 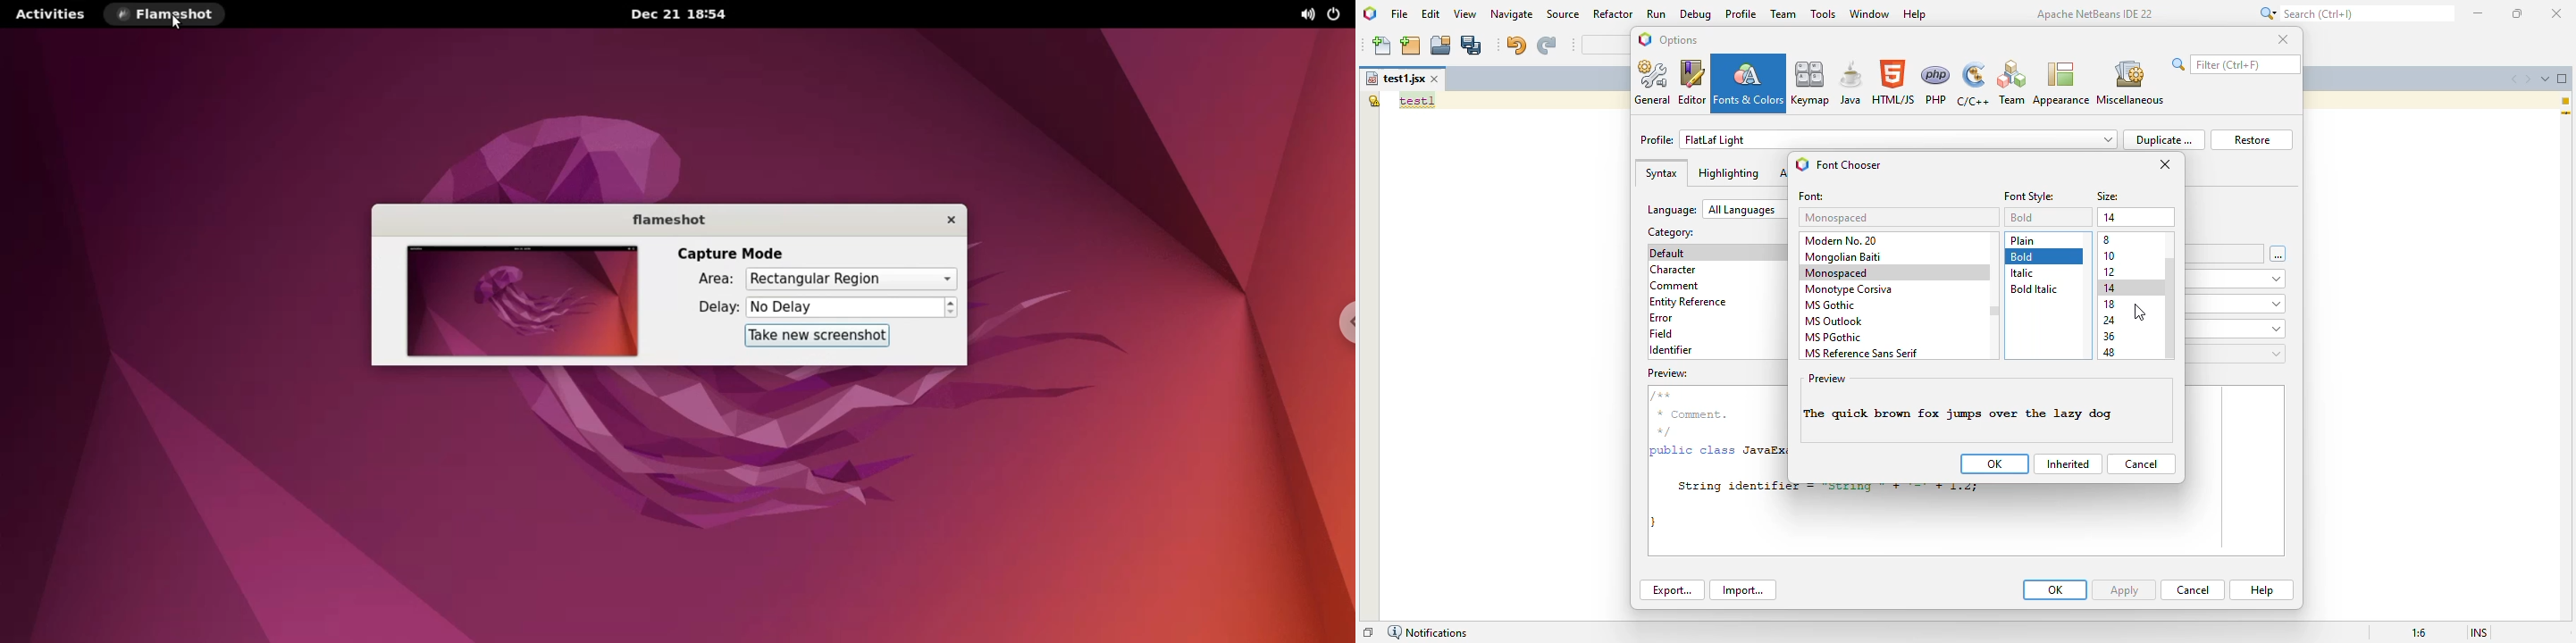 I want to click on activities , so click(x=49, y=14).